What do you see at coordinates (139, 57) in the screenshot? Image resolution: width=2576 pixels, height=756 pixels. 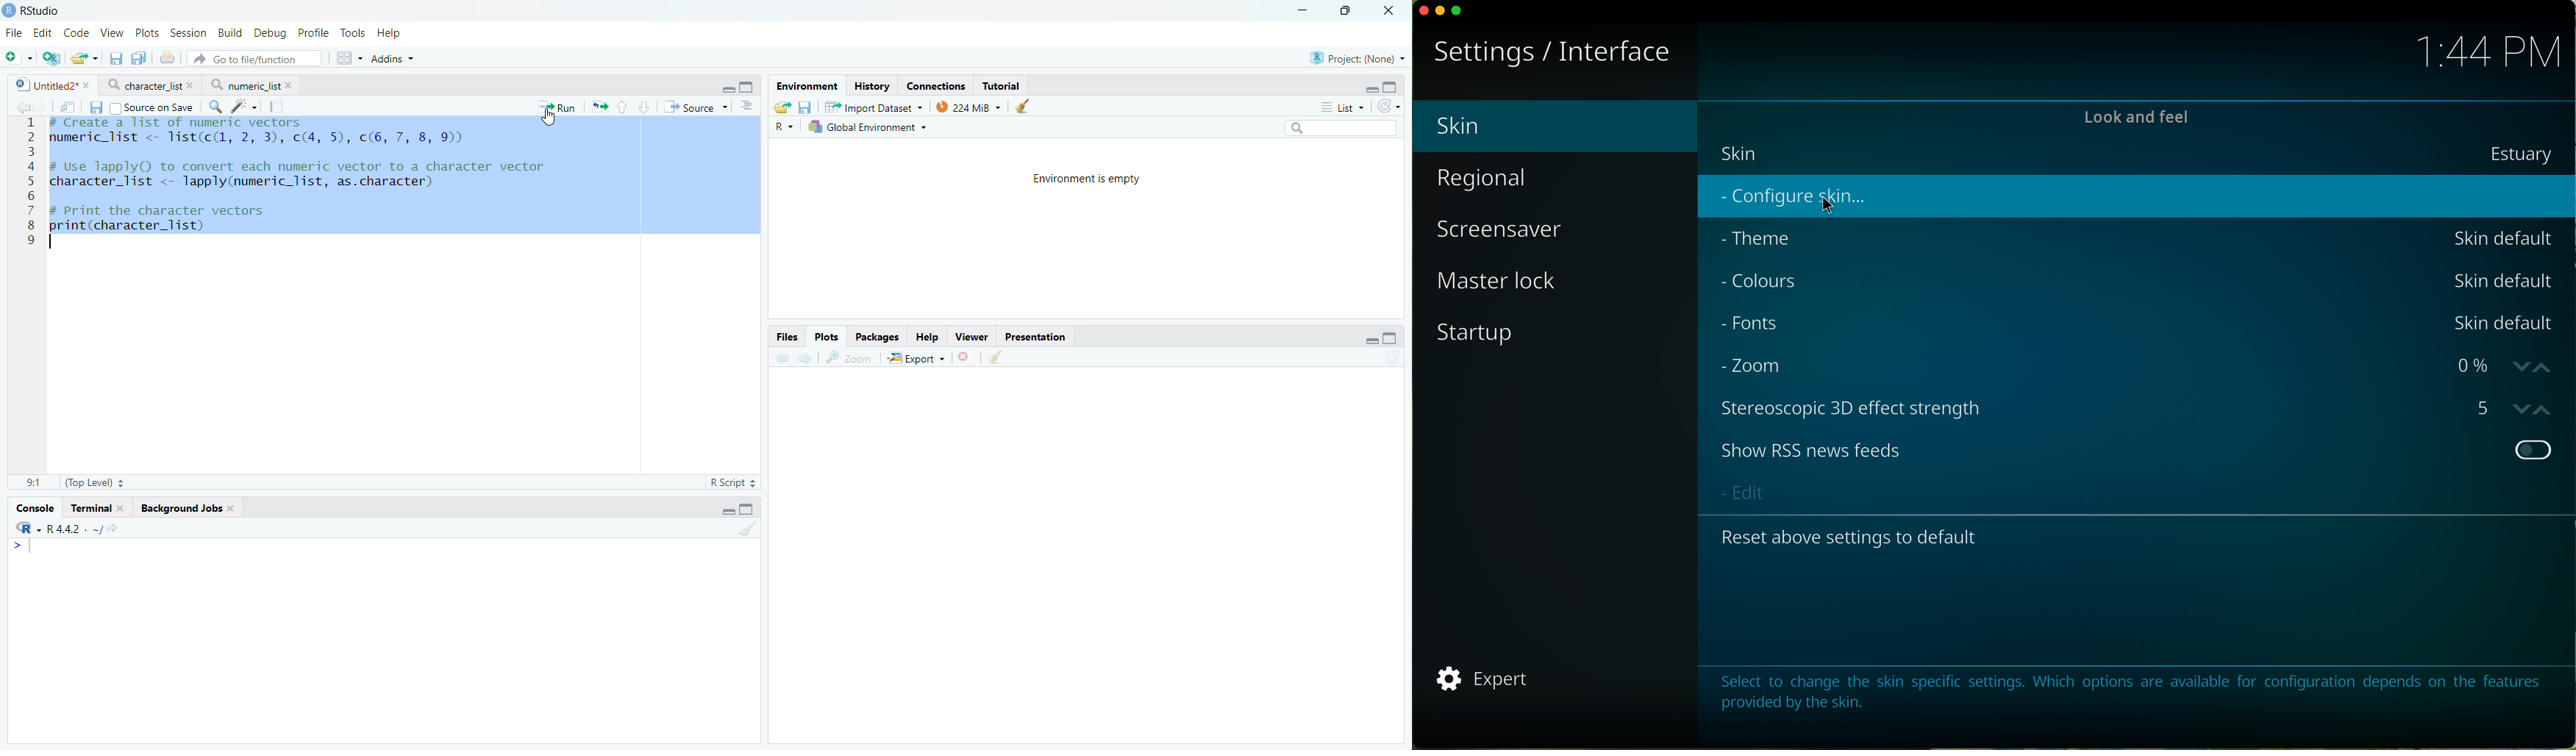 I see `Save all open files` at bounding box center [139, 57].